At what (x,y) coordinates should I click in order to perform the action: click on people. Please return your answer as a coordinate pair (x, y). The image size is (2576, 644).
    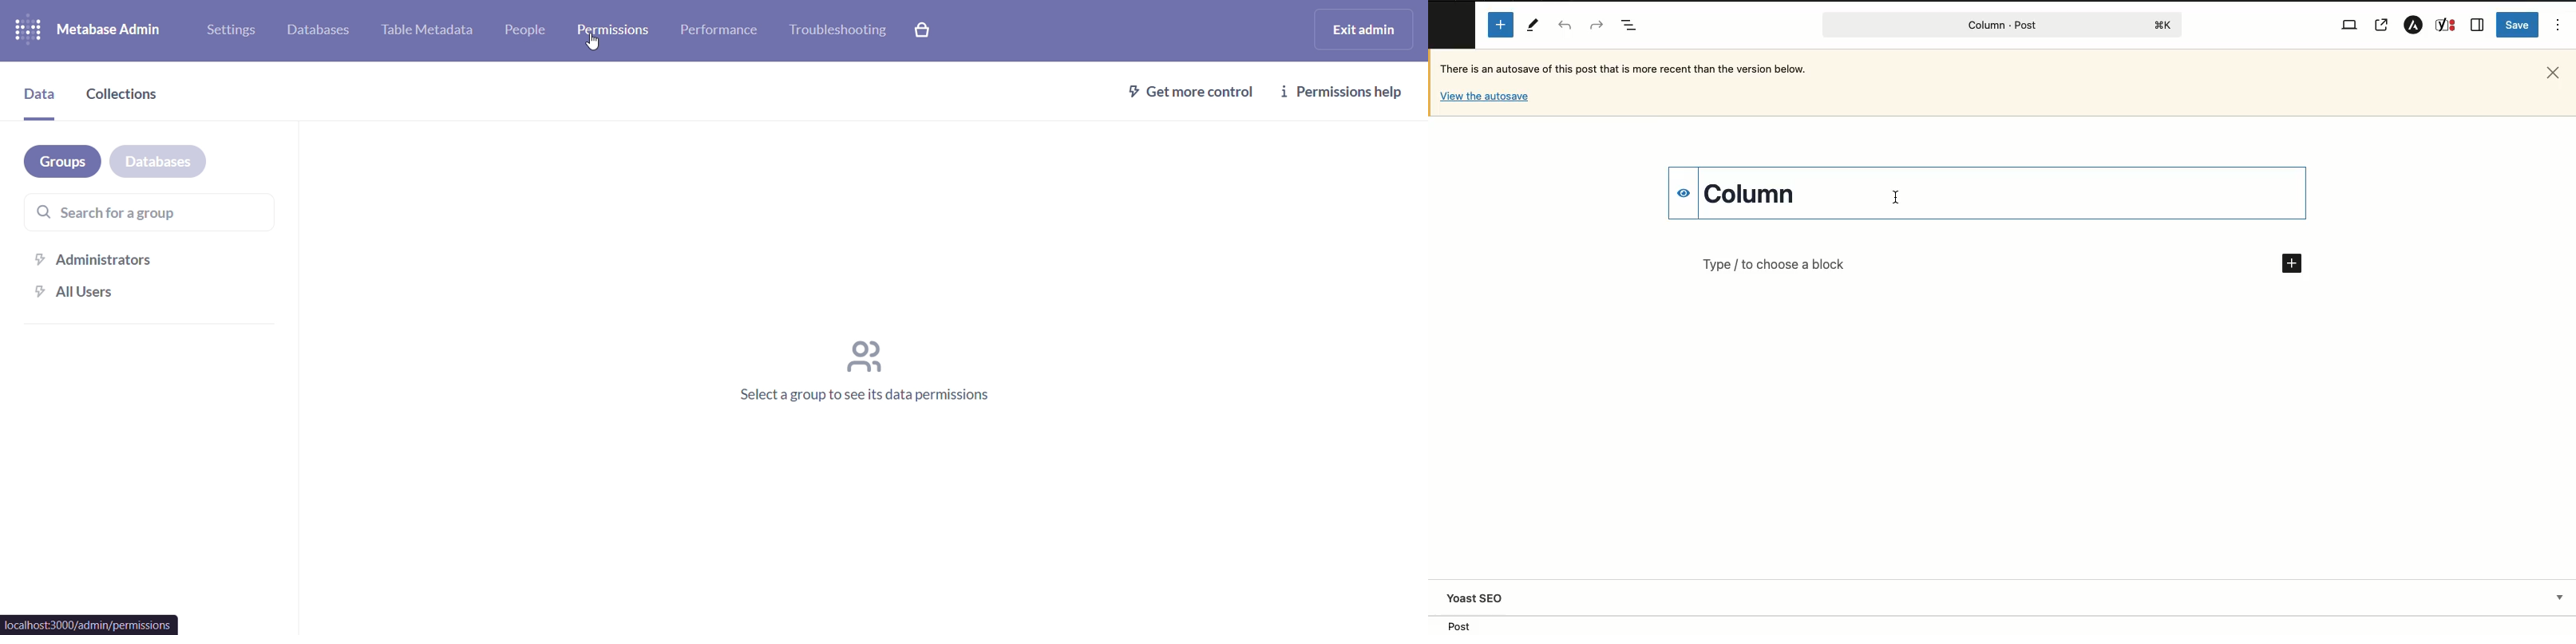
    Looking at the image, I should click on (524, 33).